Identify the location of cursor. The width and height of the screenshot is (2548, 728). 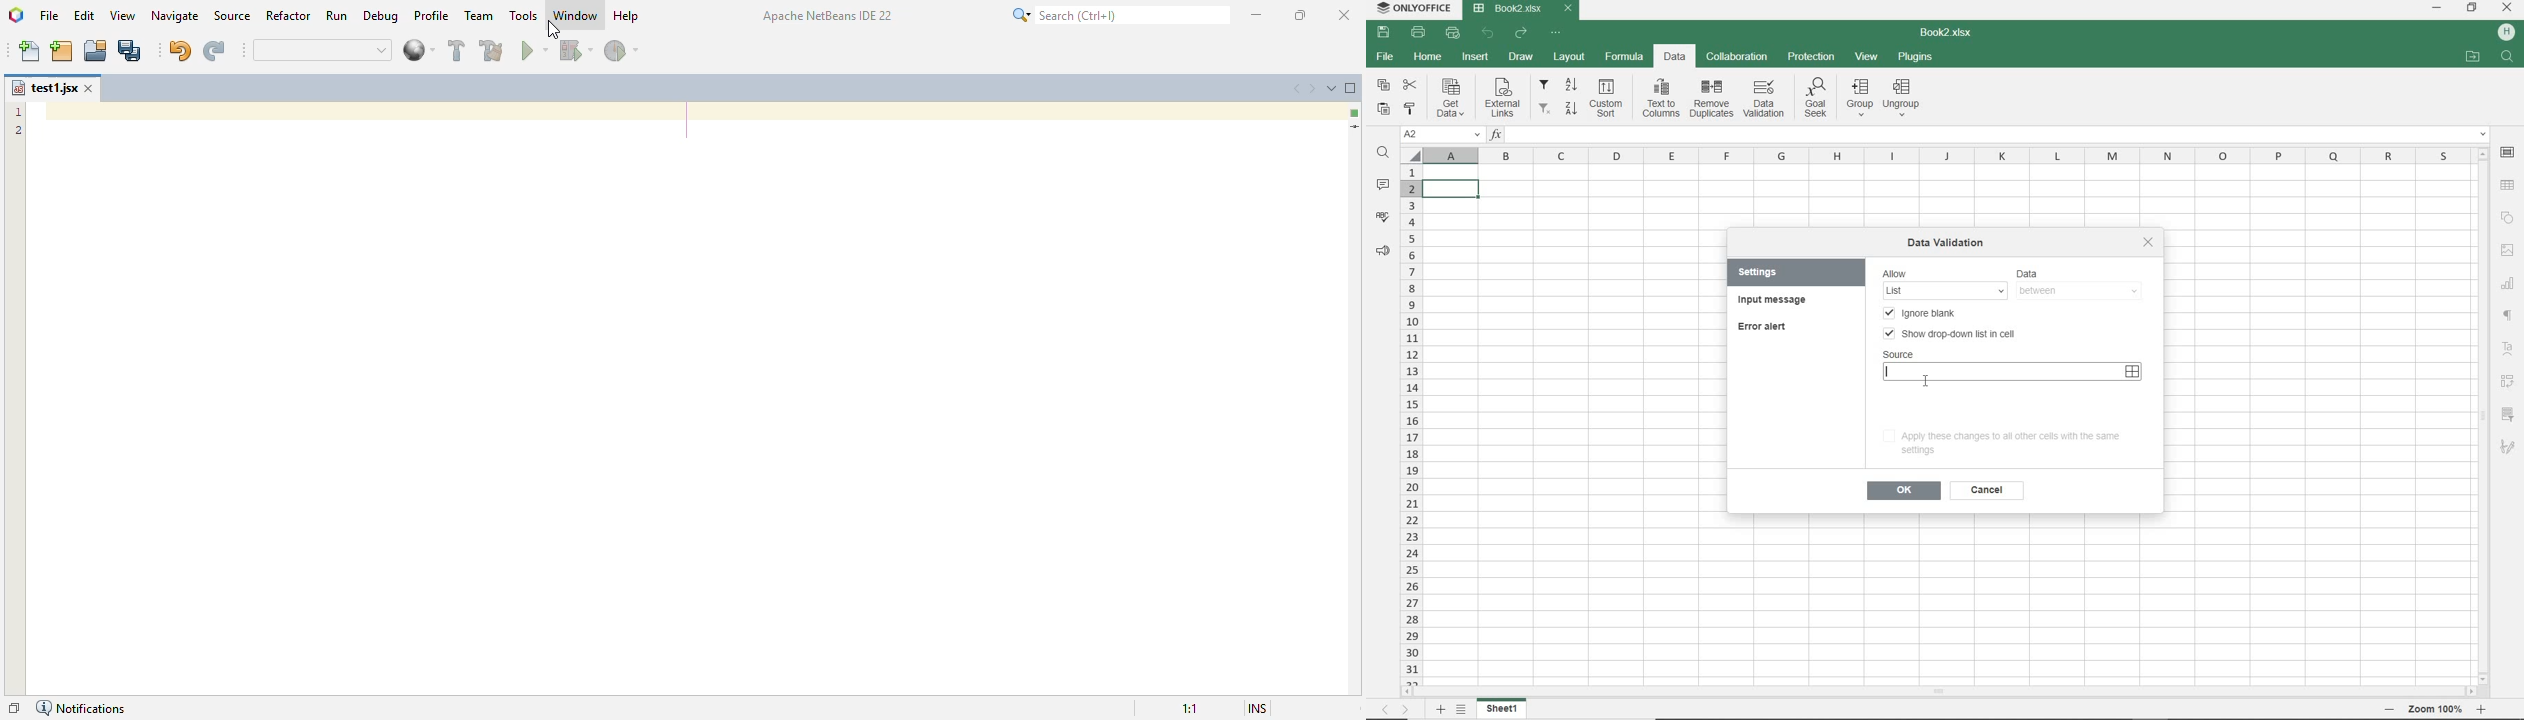
(555, 30).